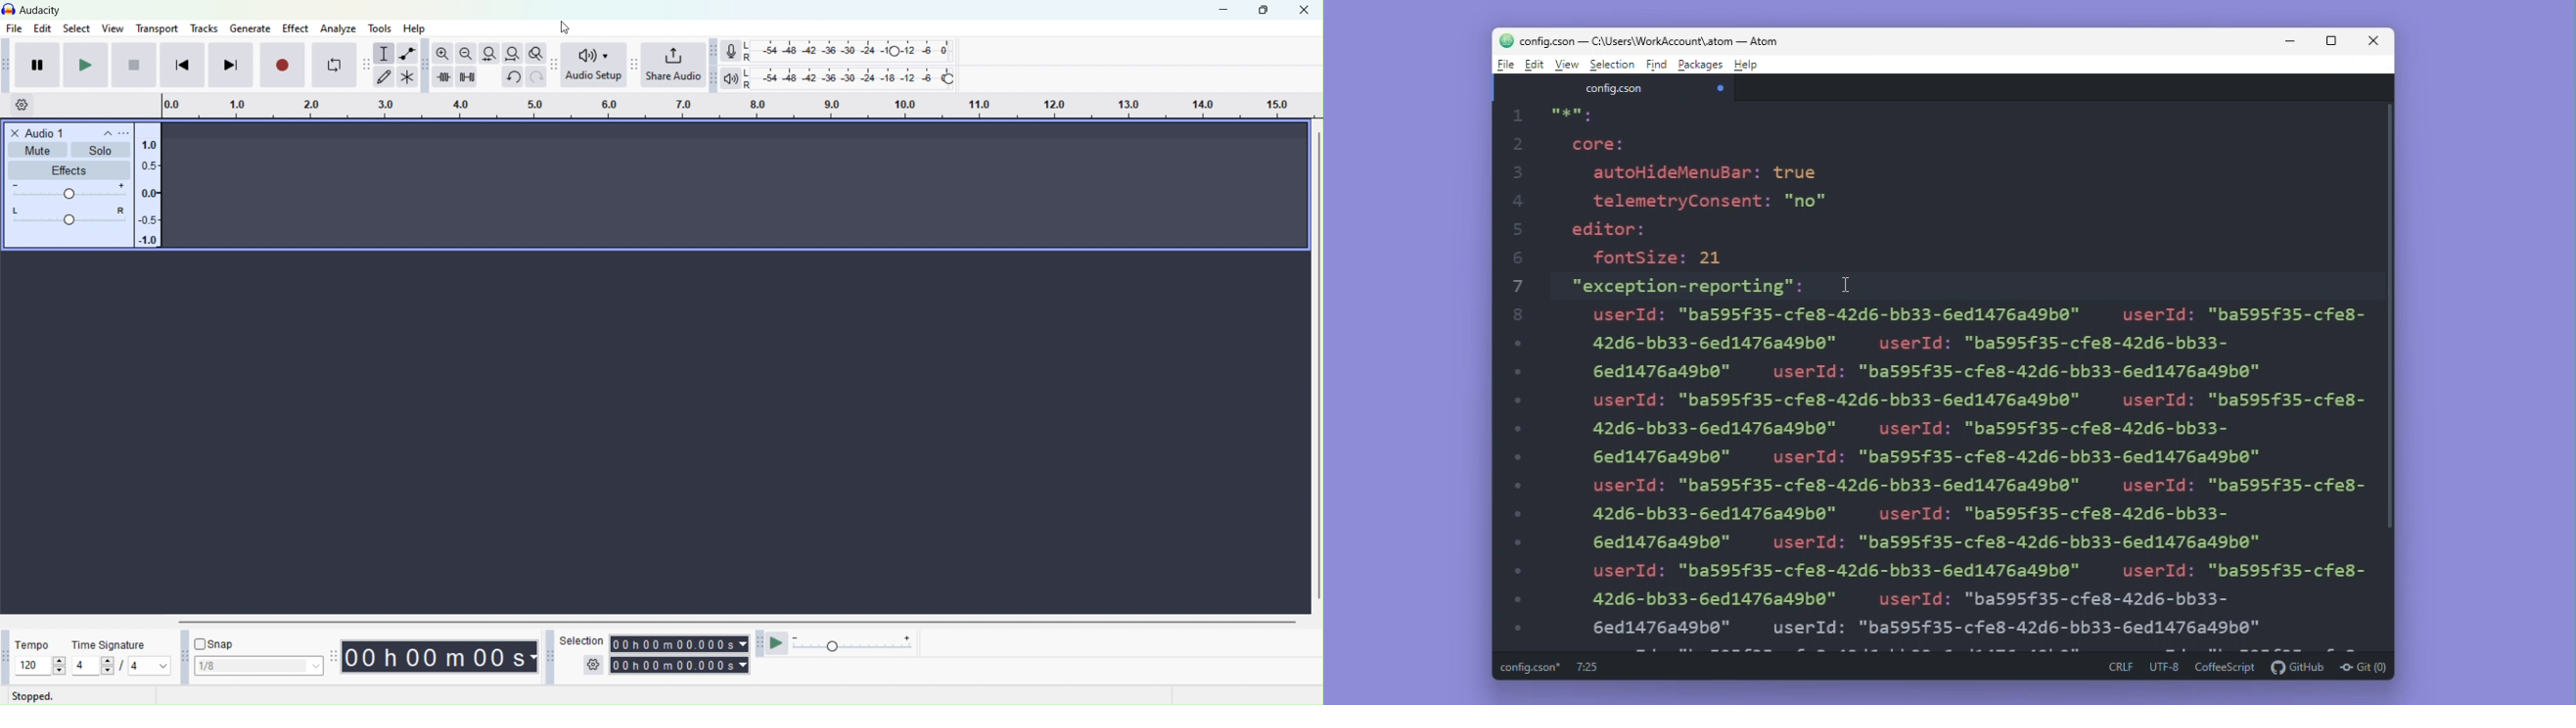 The width and height of the screenshot is (2576, 728). I want to click on Record meter, so click(732, 50).